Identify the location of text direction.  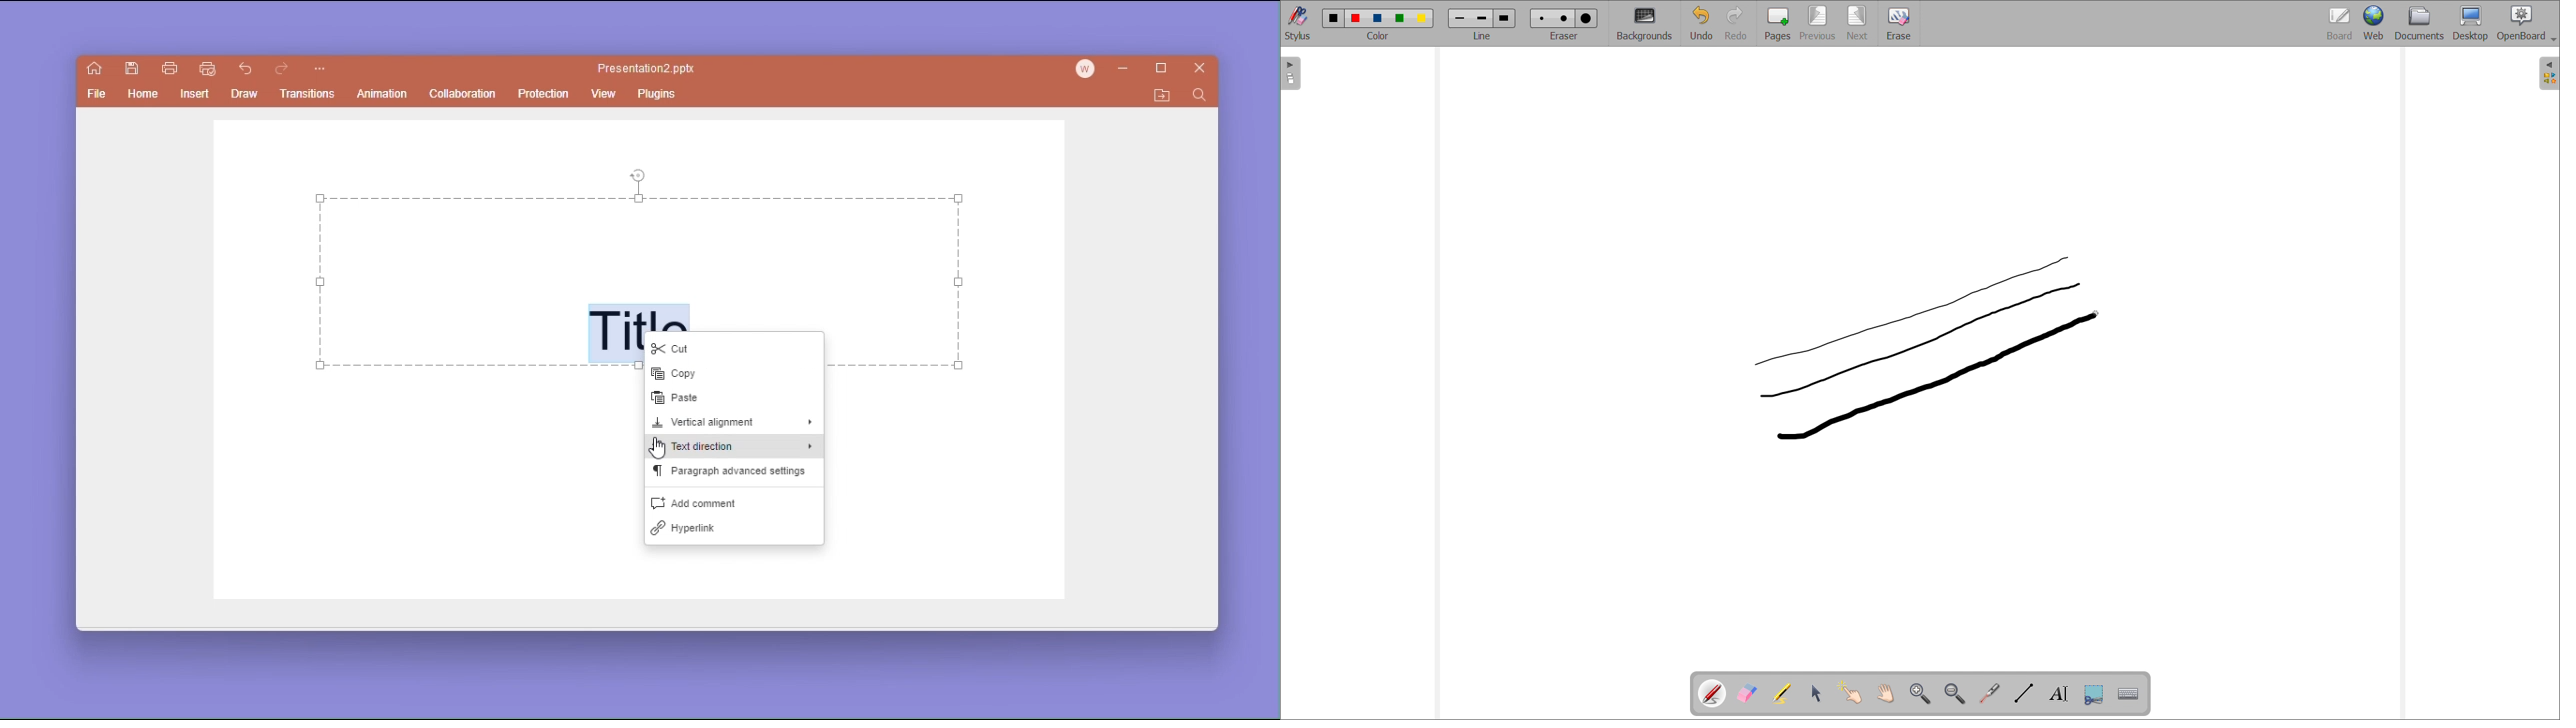
(734, 449).